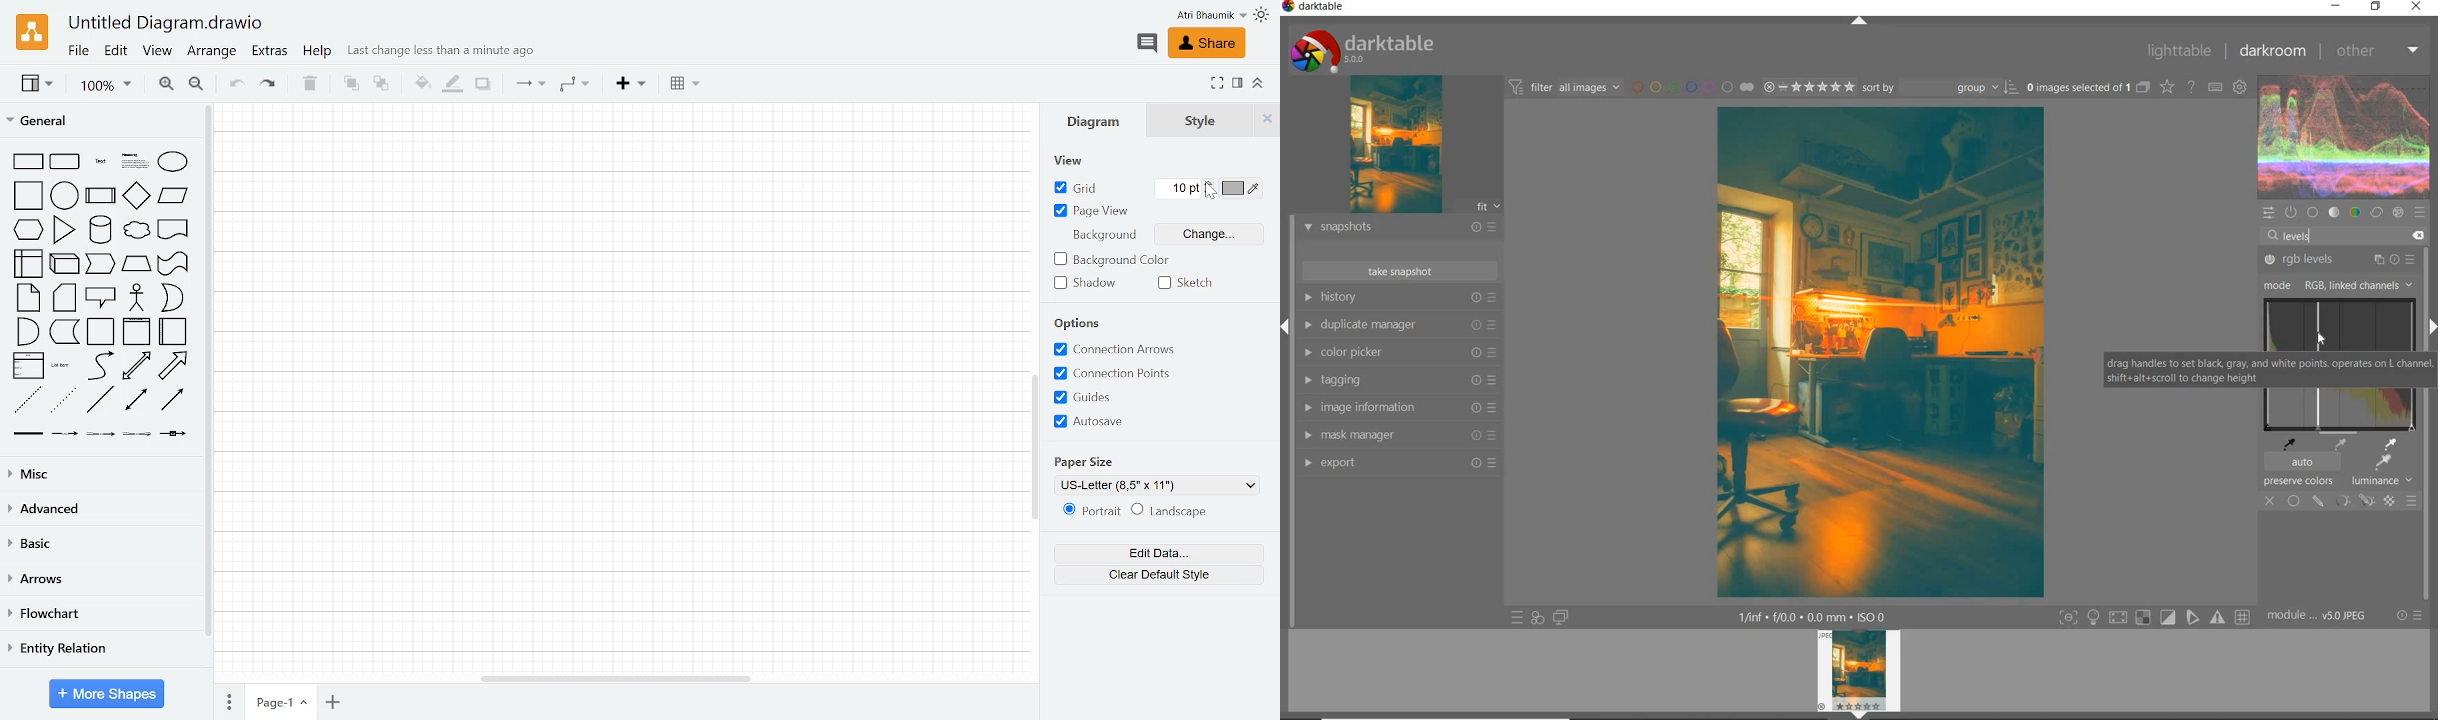 The image size is (2464, 728). I want to click on range rating of selected images, so click(1809, 87).